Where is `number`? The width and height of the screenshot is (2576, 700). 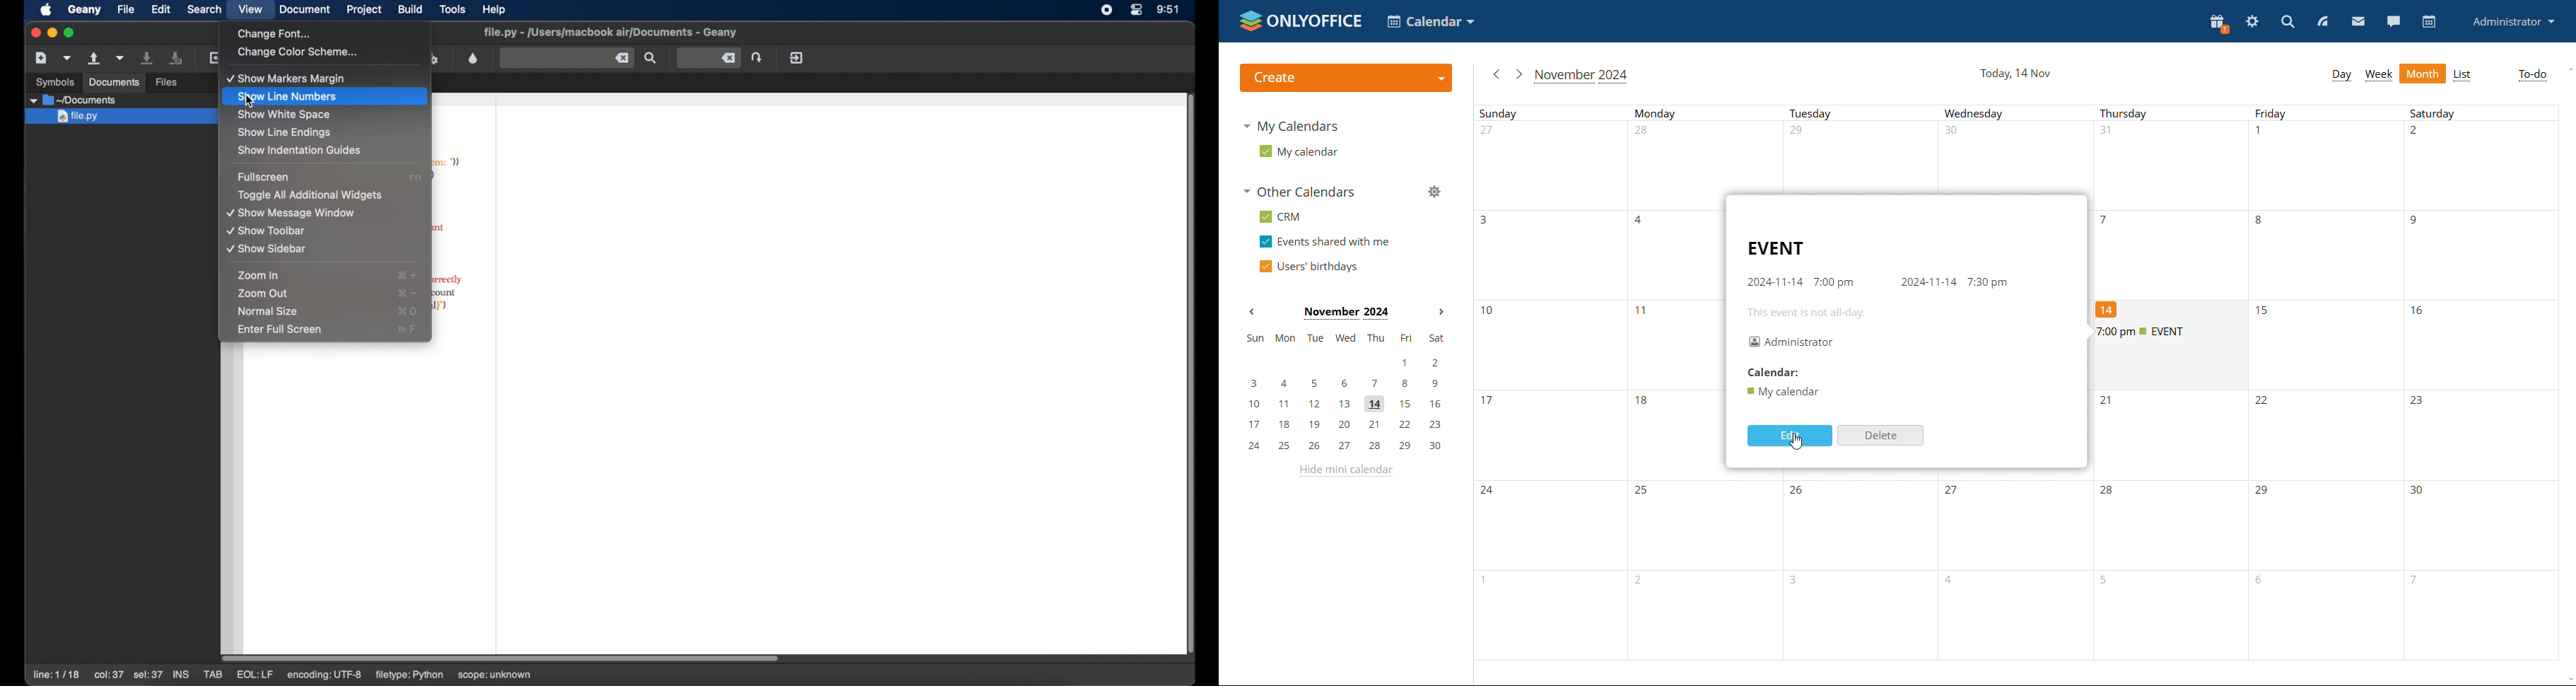 number is located at coordinates (2110, 493).